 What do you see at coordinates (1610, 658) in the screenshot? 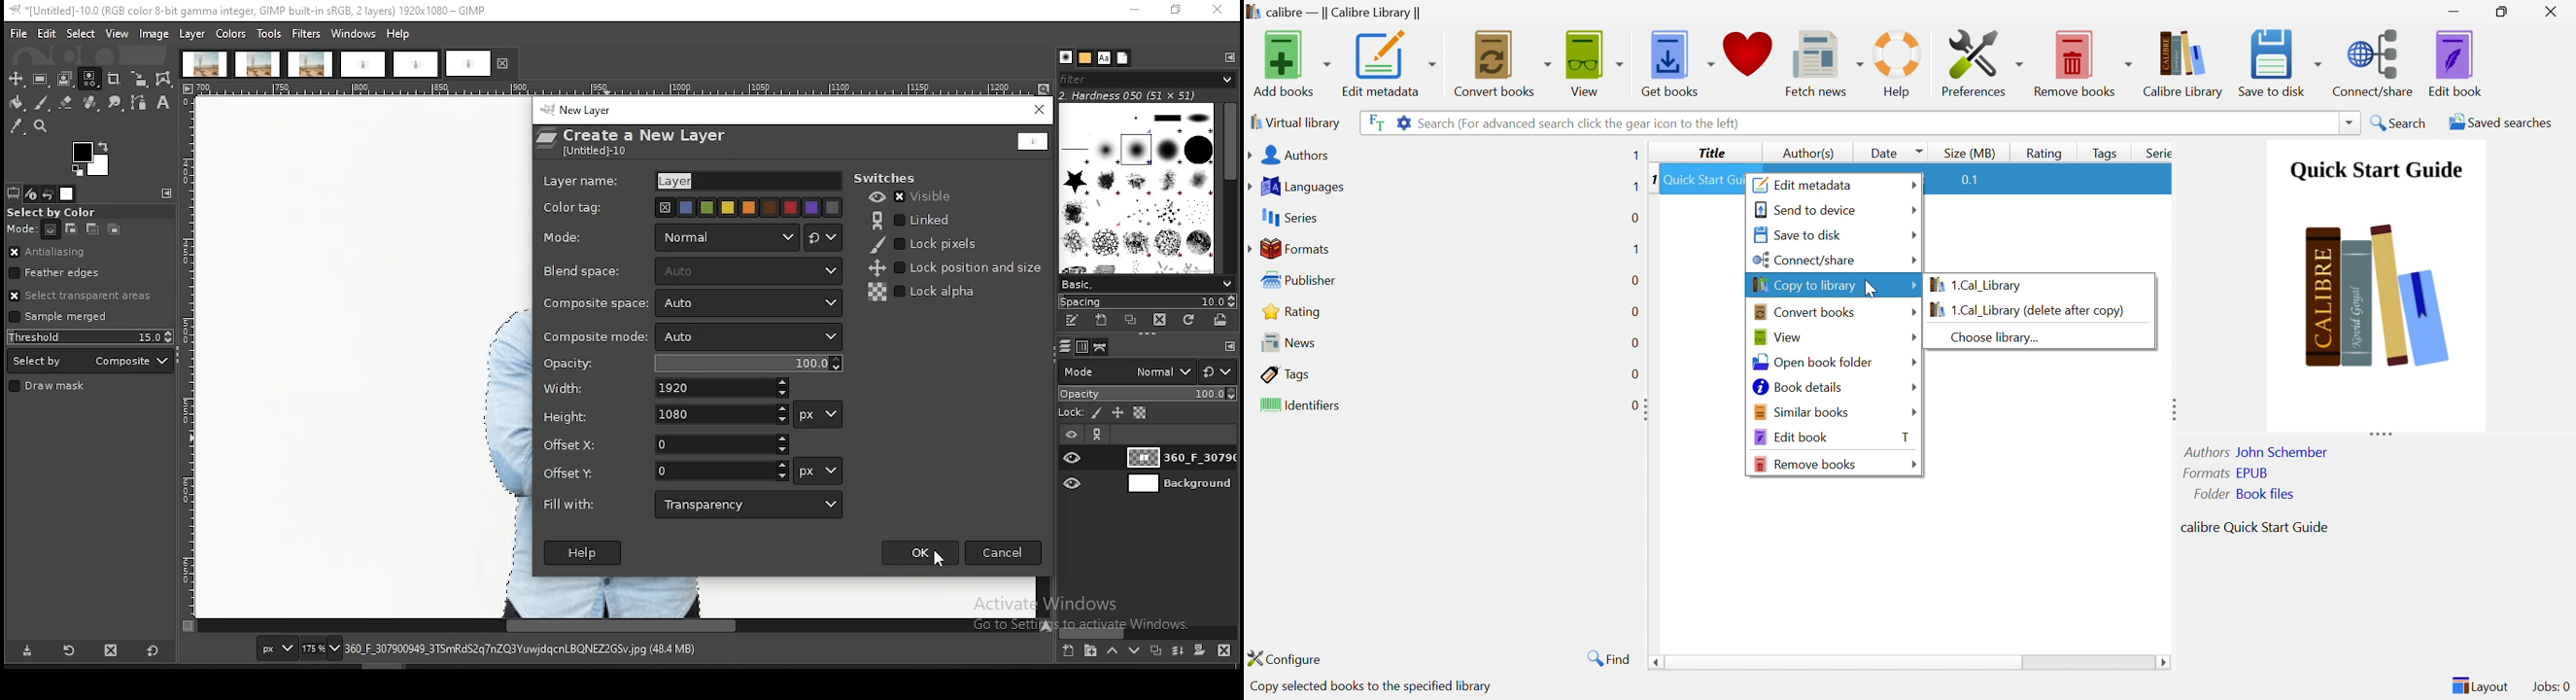
I see `Find` at bounding box center [1610, 658].